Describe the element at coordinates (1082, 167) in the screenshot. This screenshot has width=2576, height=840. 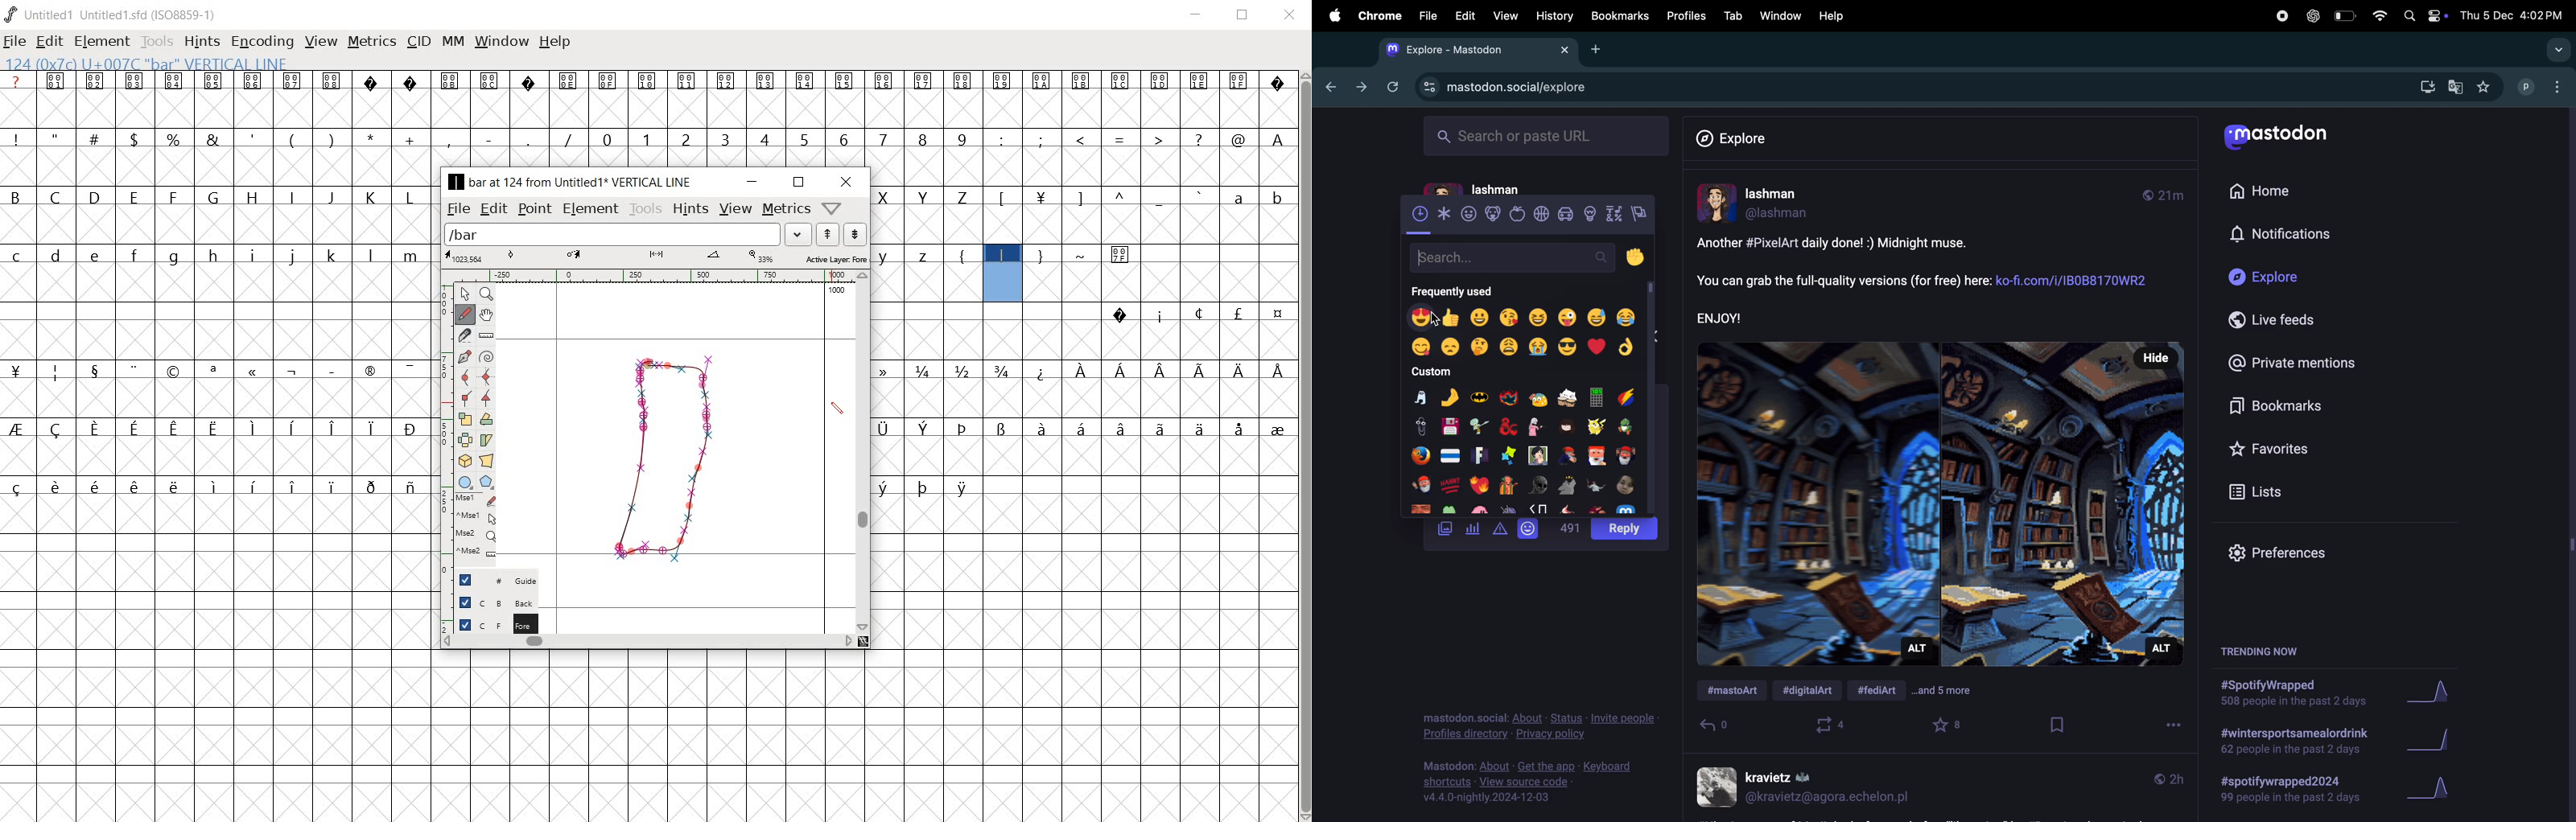
I see `empty cells` at that location.